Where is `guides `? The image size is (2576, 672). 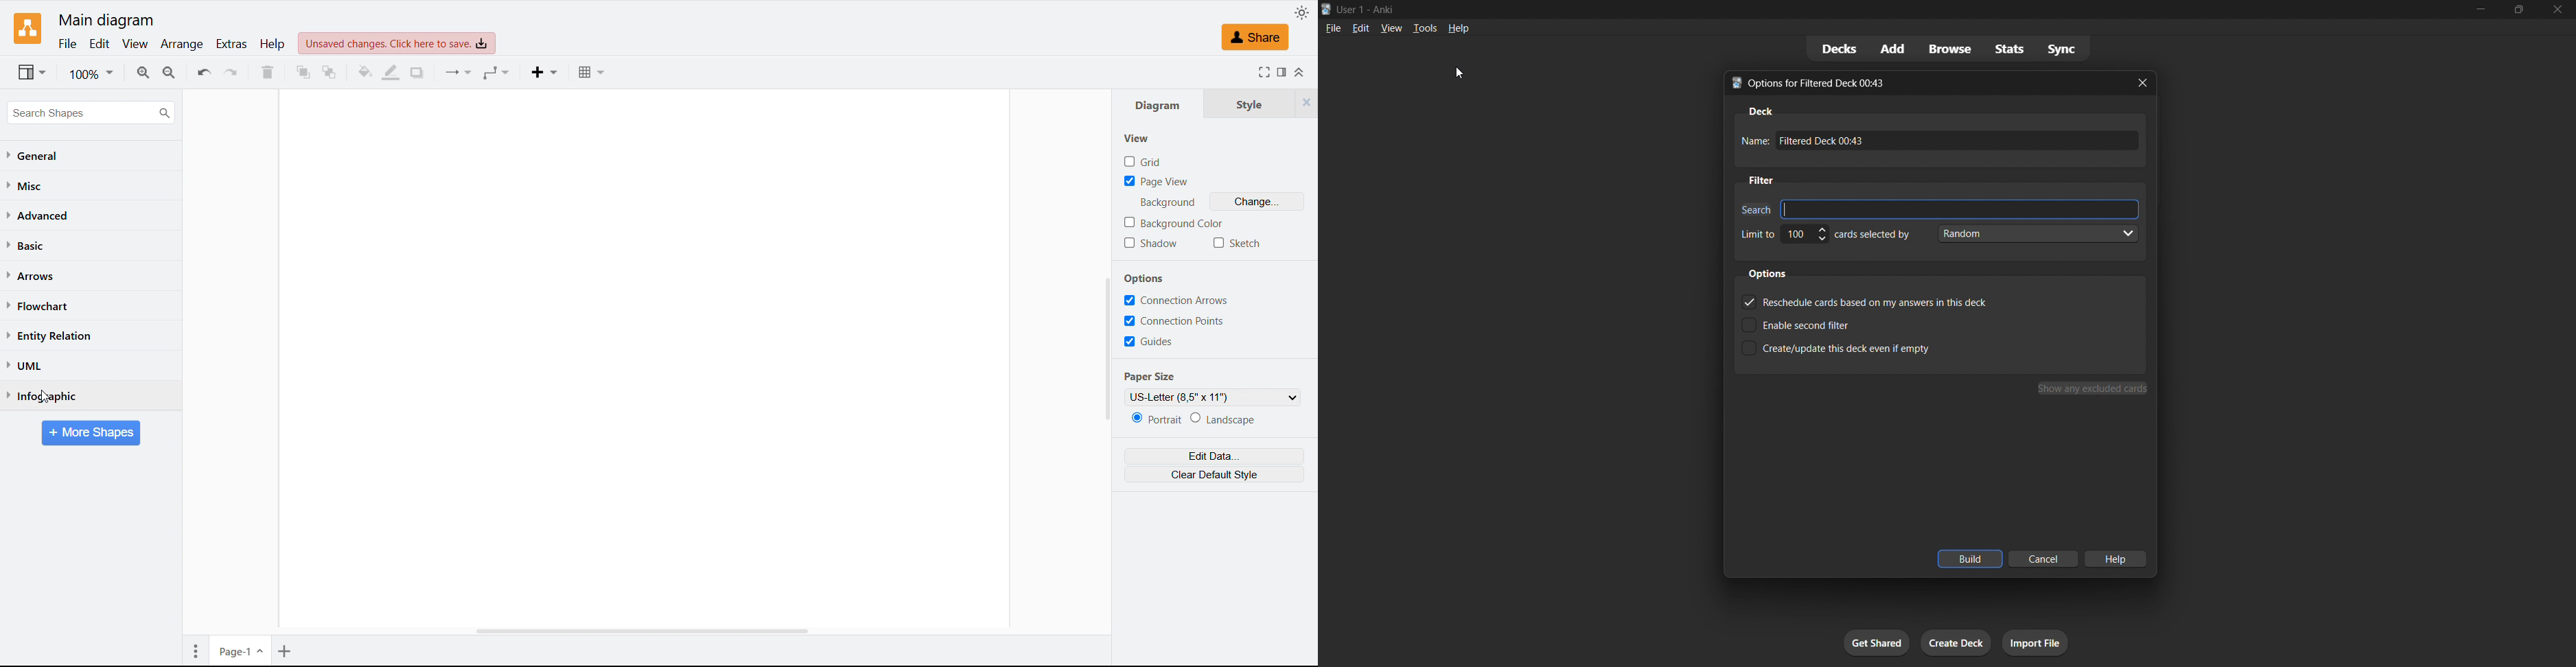
guides  is located at coordinates (1149, 342).